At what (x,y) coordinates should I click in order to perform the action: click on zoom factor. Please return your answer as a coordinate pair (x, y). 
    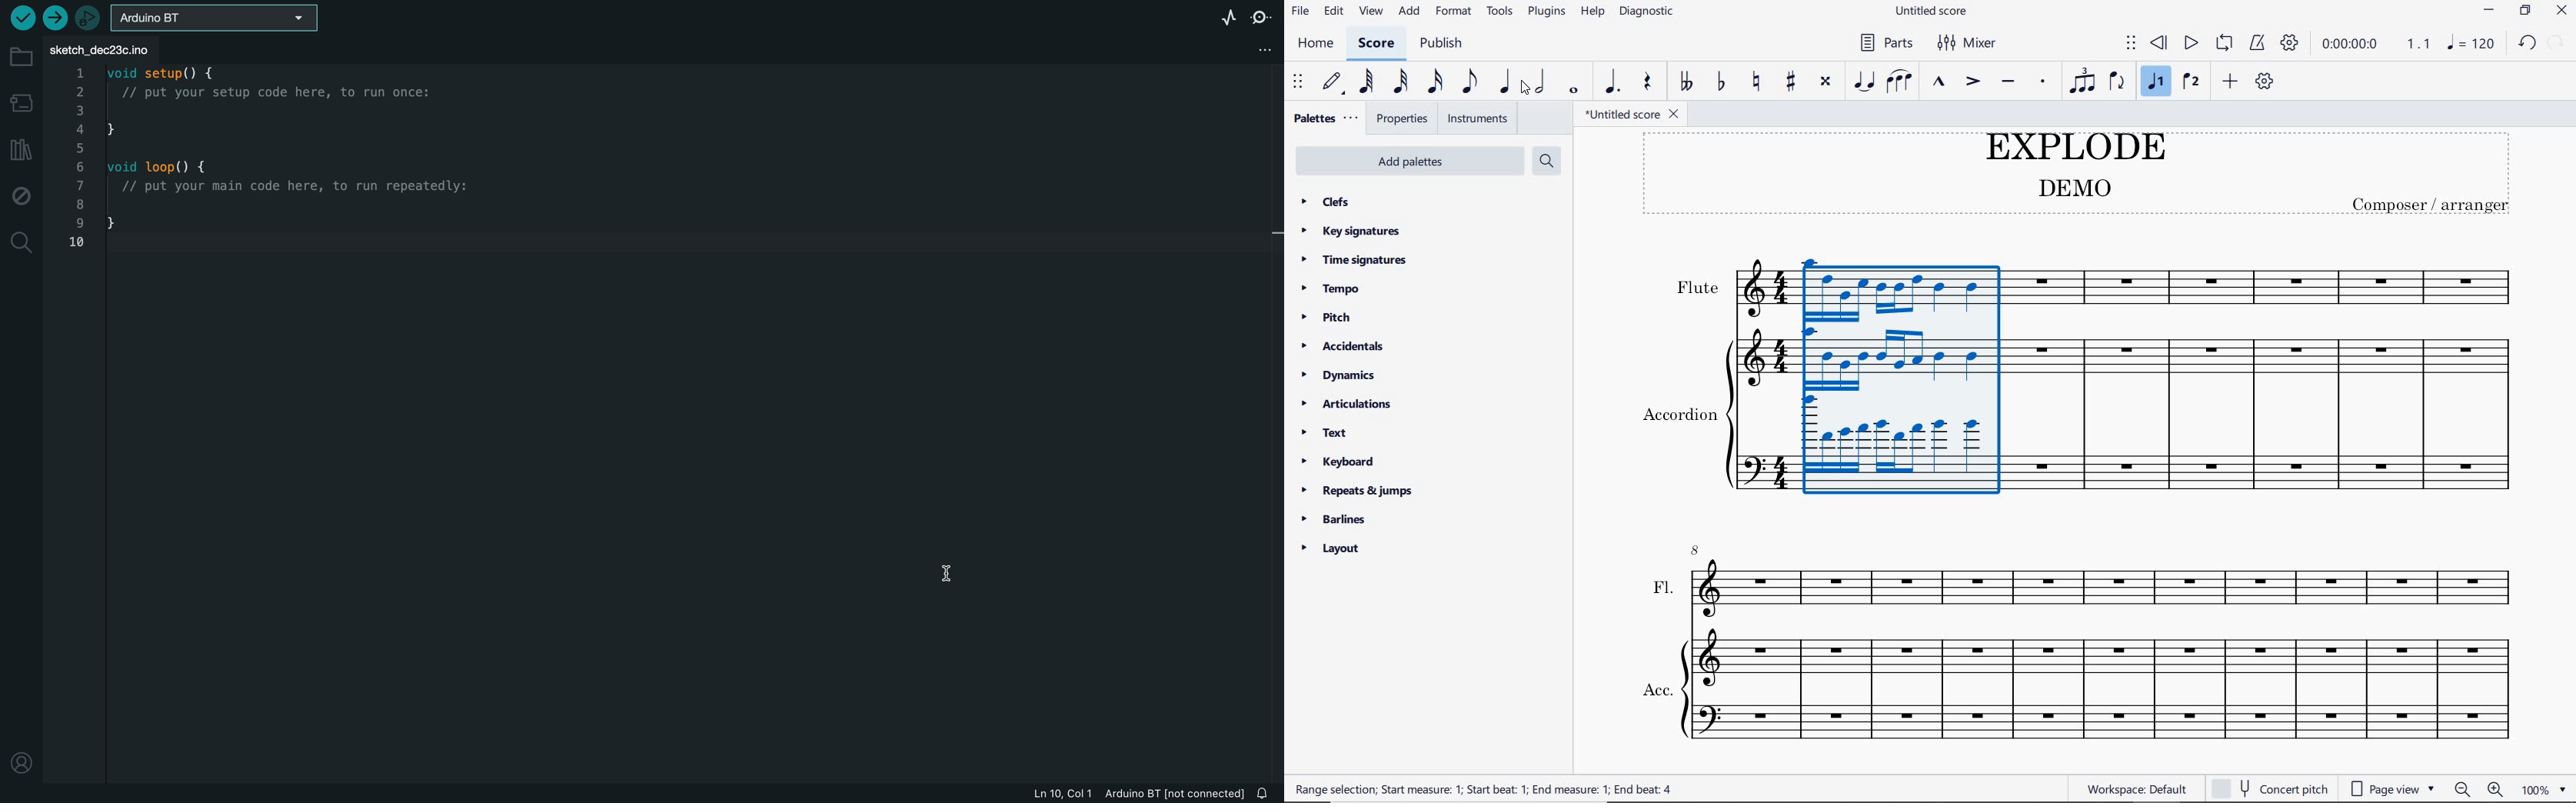
    Looking at the image, I should click on (2546, 786).